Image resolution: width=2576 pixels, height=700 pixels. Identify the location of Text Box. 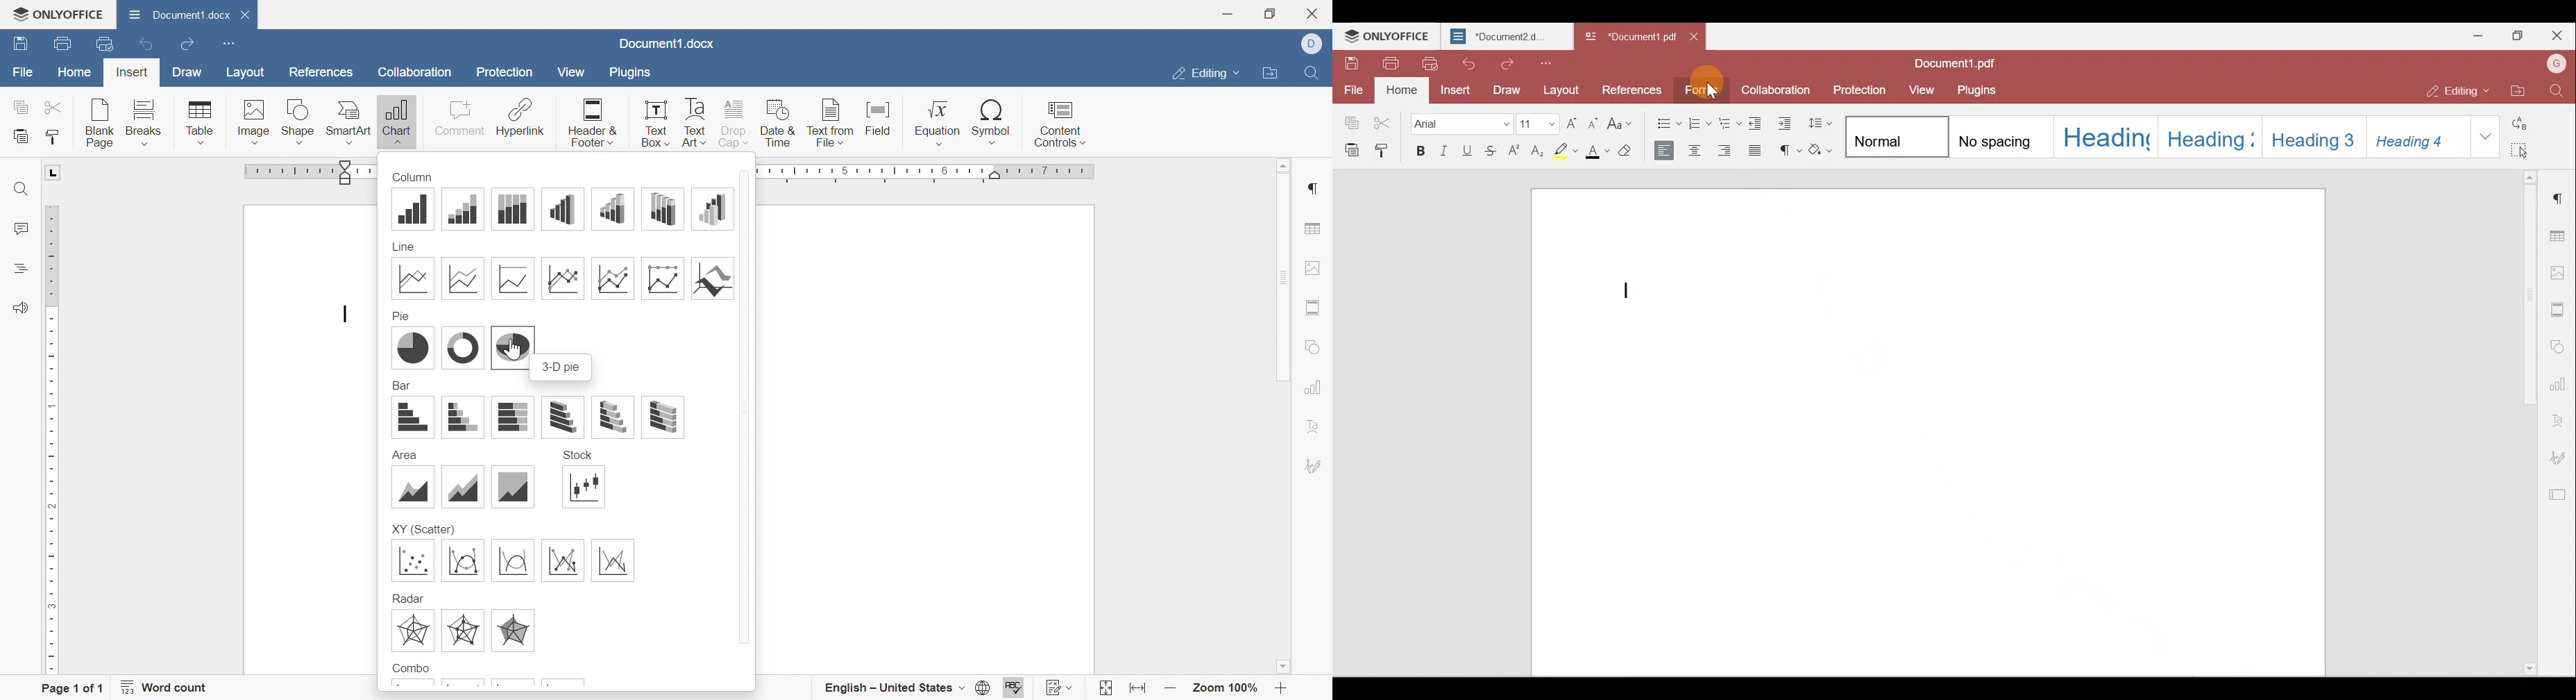
(656, 124).